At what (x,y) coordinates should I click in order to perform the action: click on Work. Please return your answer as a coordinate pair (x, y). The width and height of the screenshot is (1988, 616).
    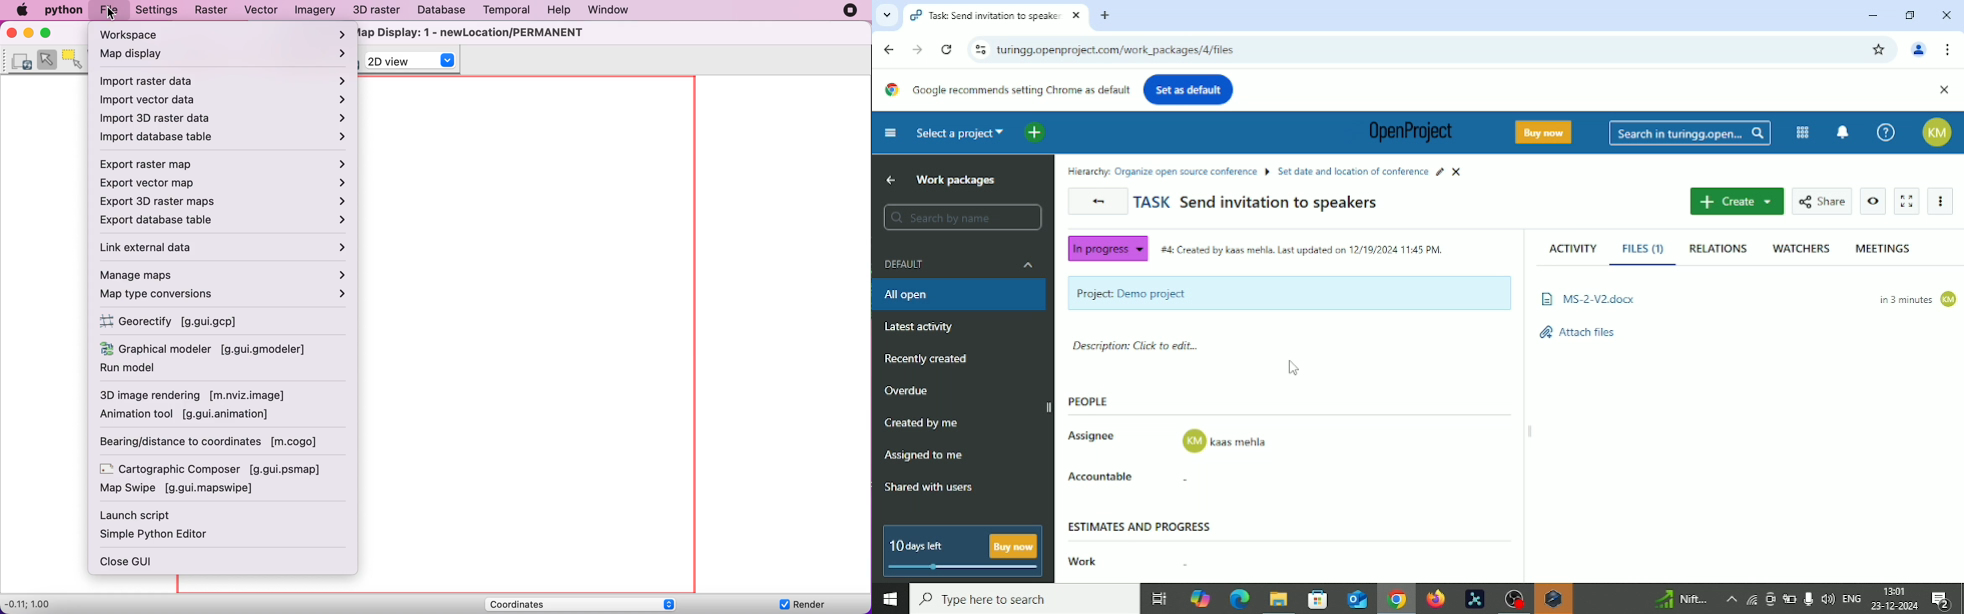
    Looking at the image, I should click on (1080, 562).